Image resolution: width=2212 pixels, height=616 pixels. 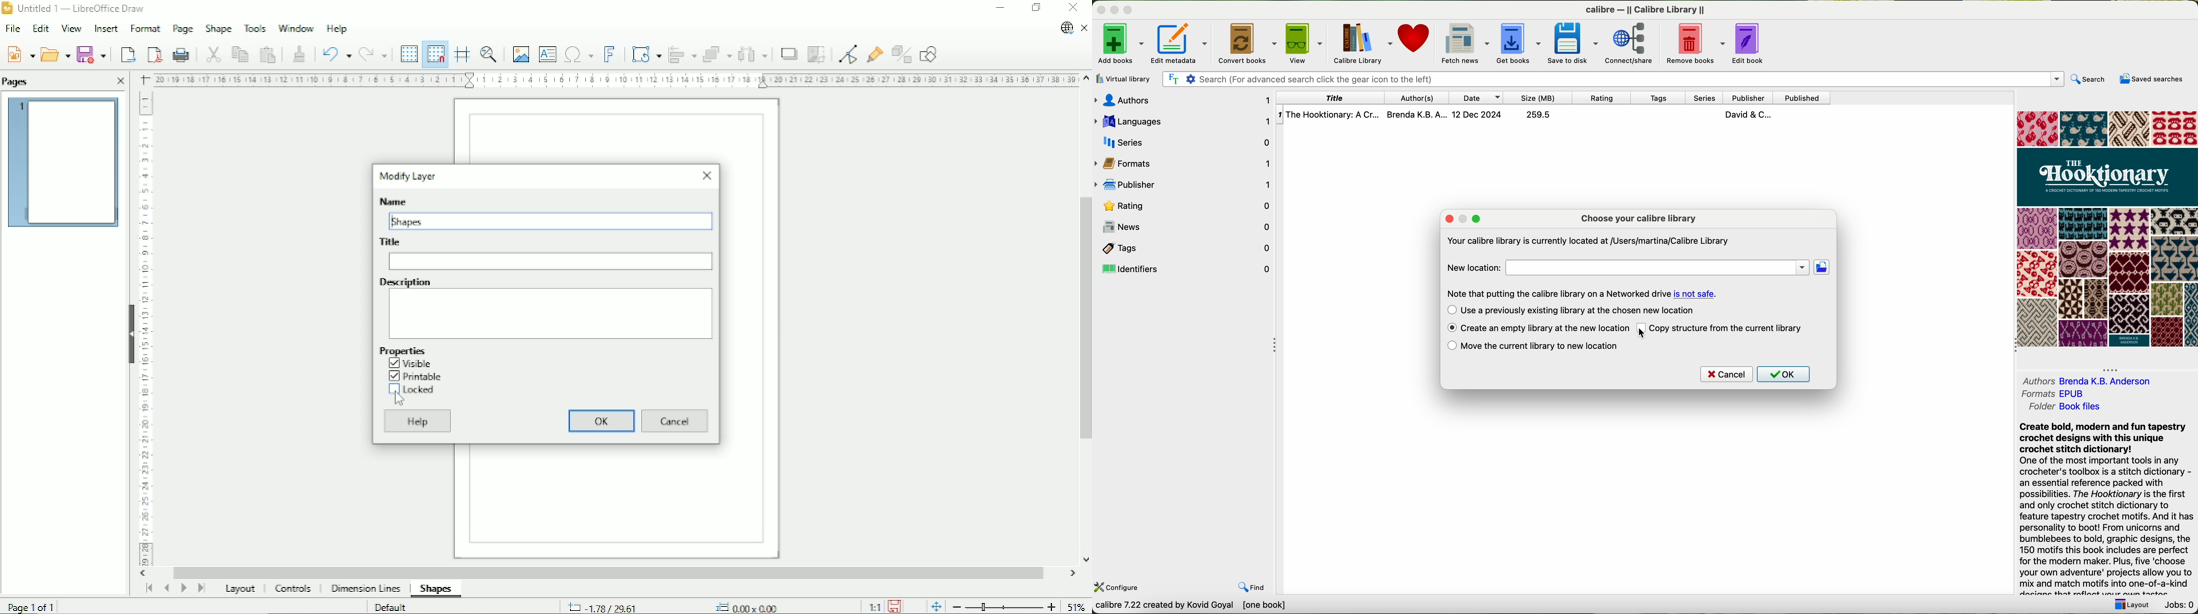 What do you see at coordinates (1750, 98) in the screenshot?
I see `publisher` at bounding box center [1750, 98].